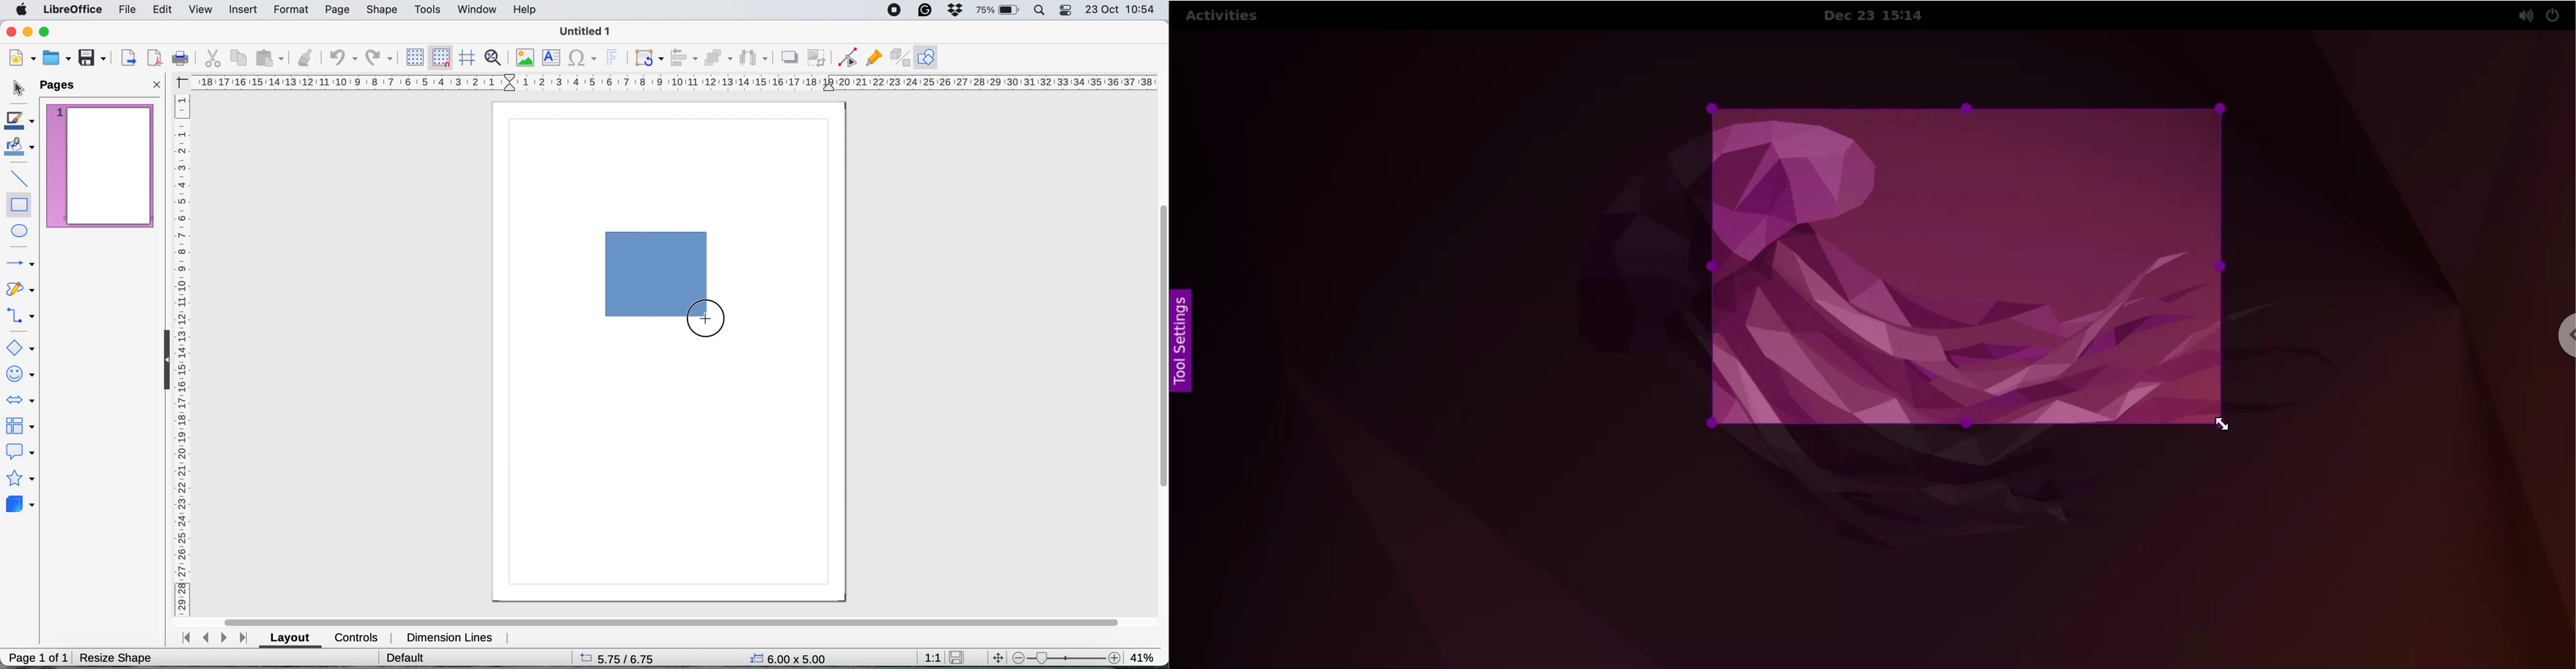 The image size is (2576, 672). Describe the element at coordinates (441, 57) in the screenshot. I see `snap to grid` at that location.